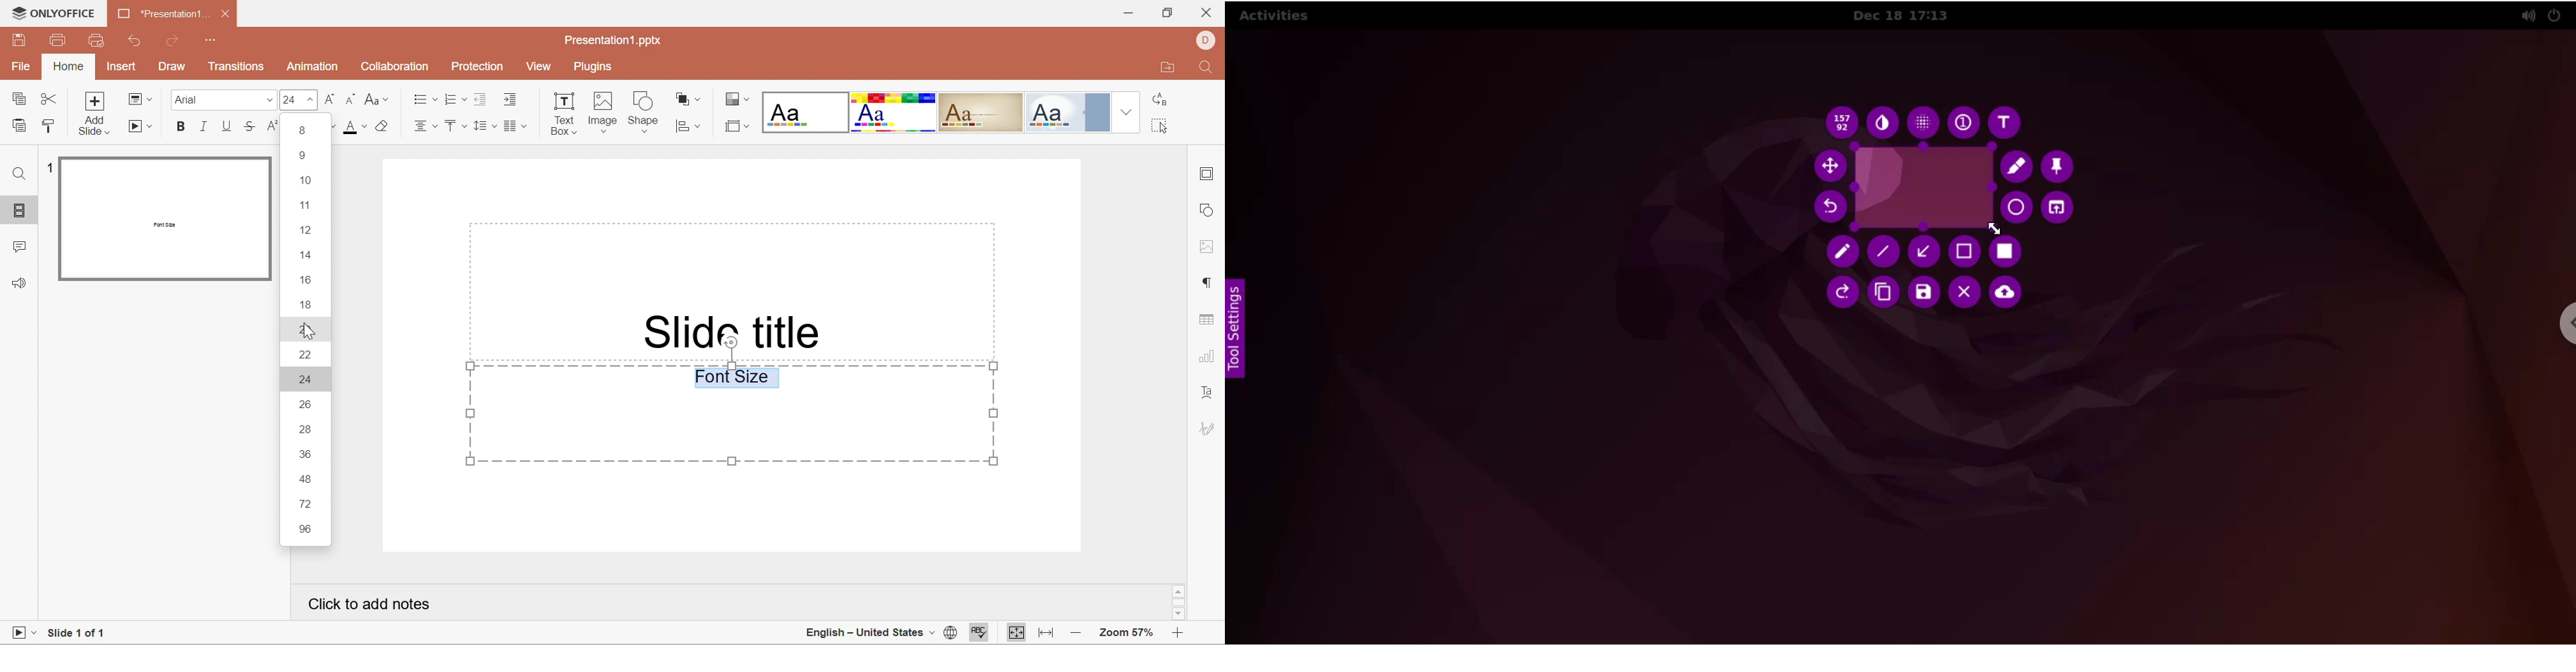  I want to click on paragraph settings, so click(1207, 282).